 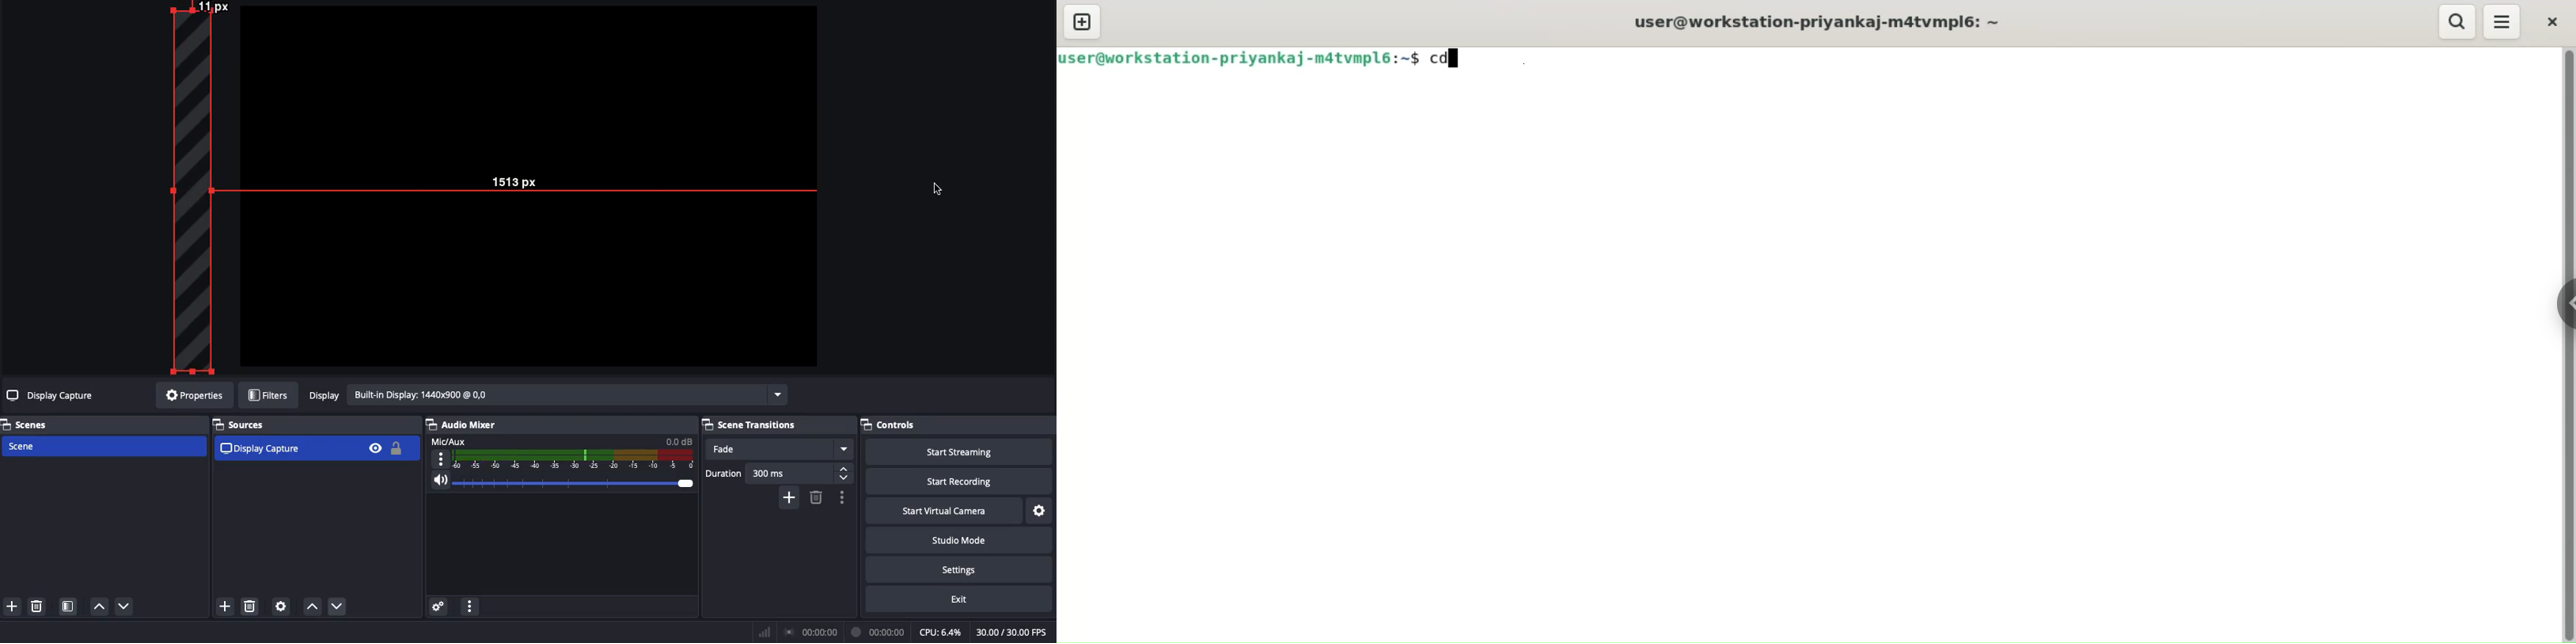 What do you see at coordinates (962, 598) in the screenshot?
I see `Exit` at bounding box center [962, 598].